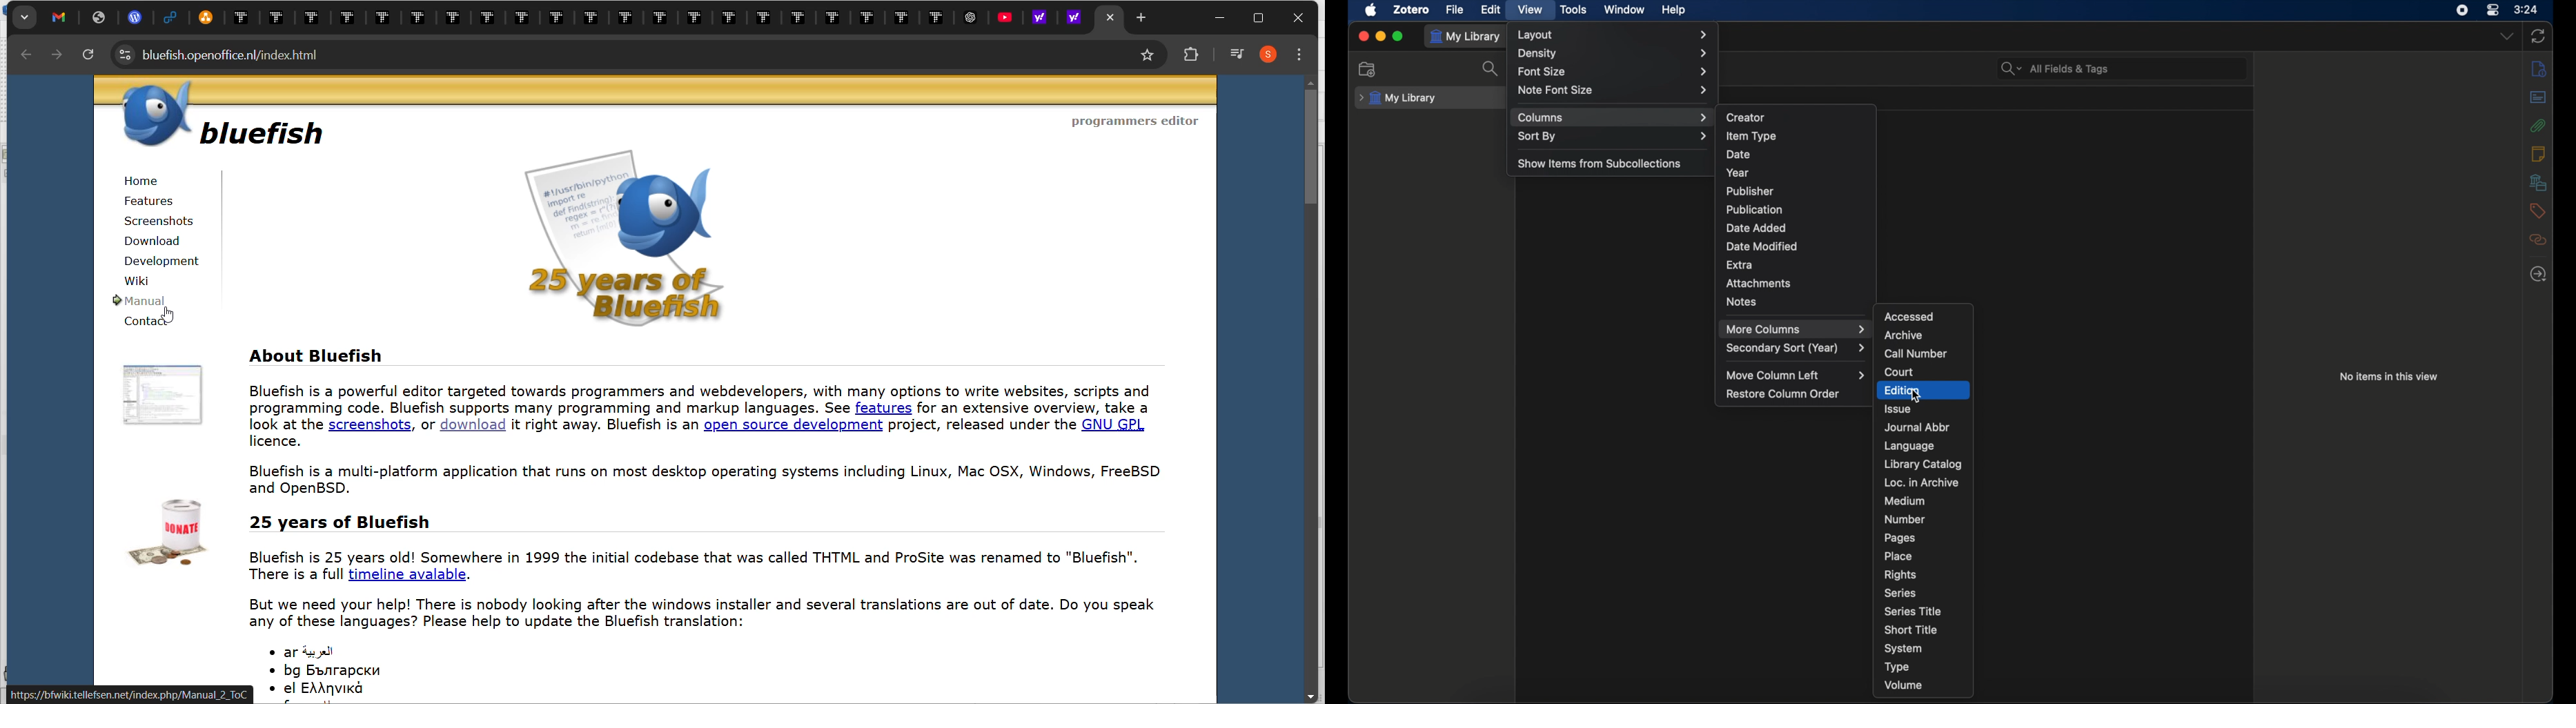 The width and height of the screenshot is (2576, 728). I want to click on dropdown, so click(2507, 37).